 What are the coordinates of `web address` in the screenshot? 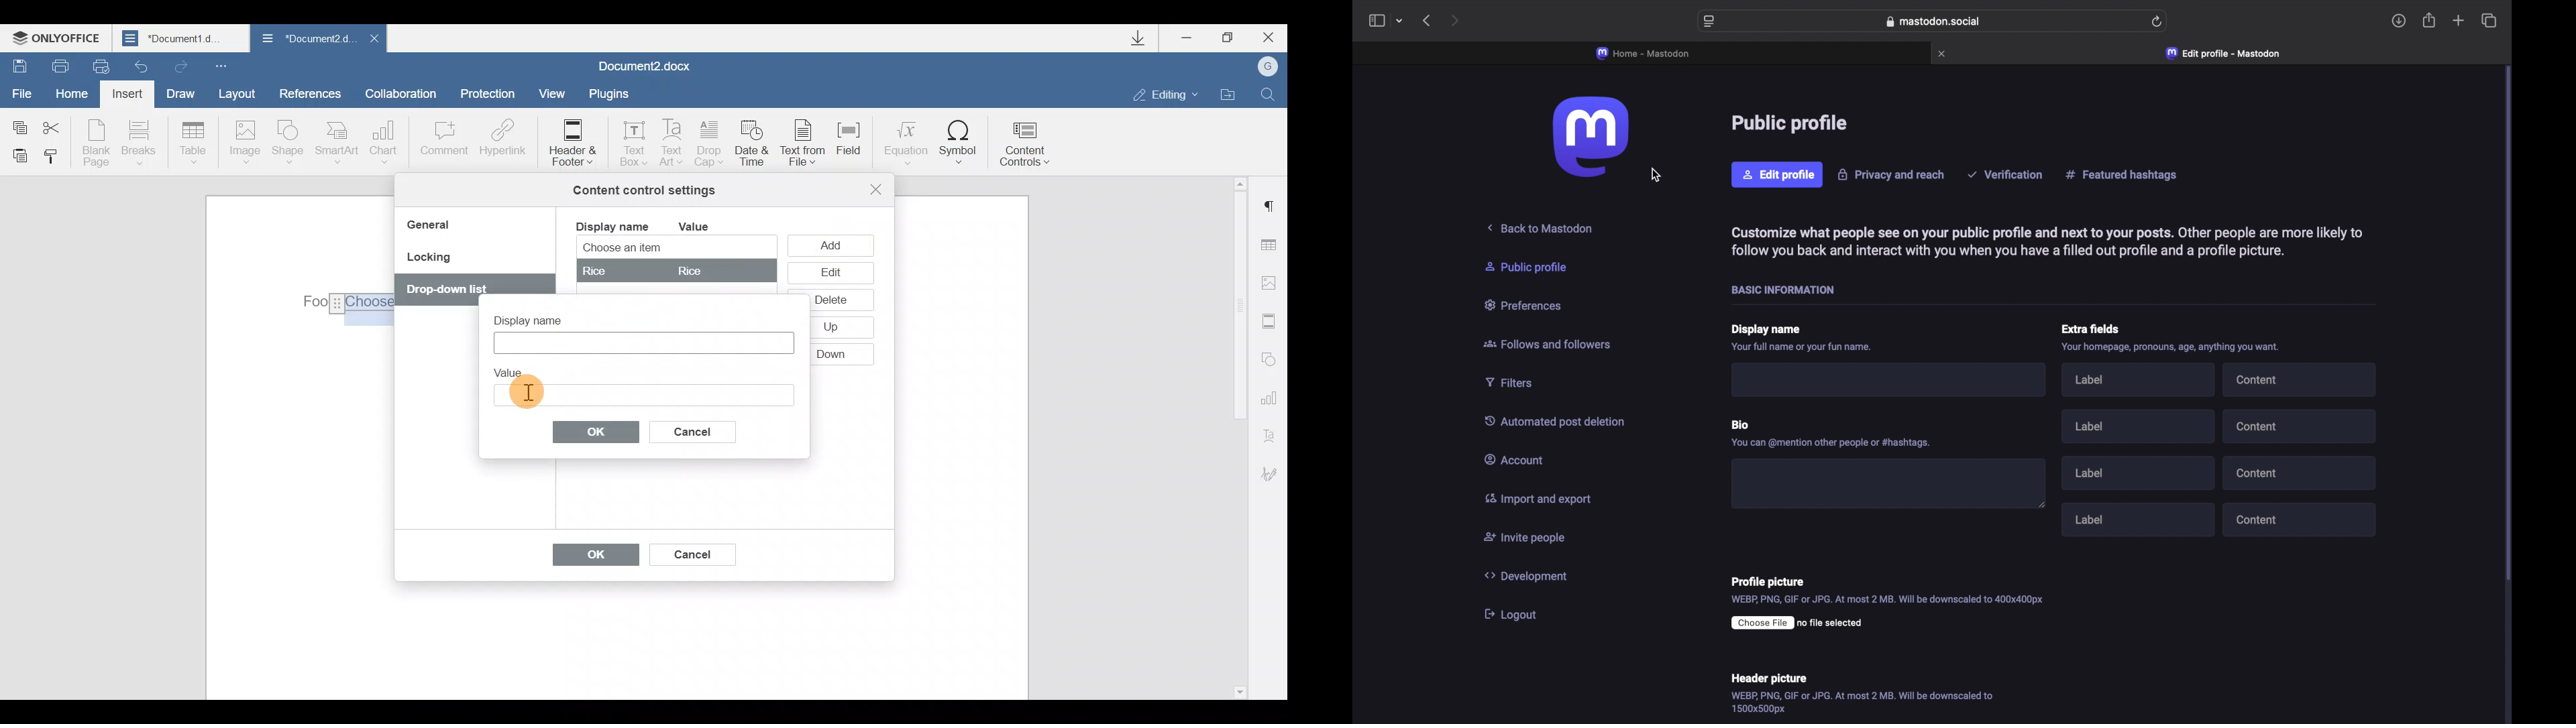 It's located at (1933, 21).